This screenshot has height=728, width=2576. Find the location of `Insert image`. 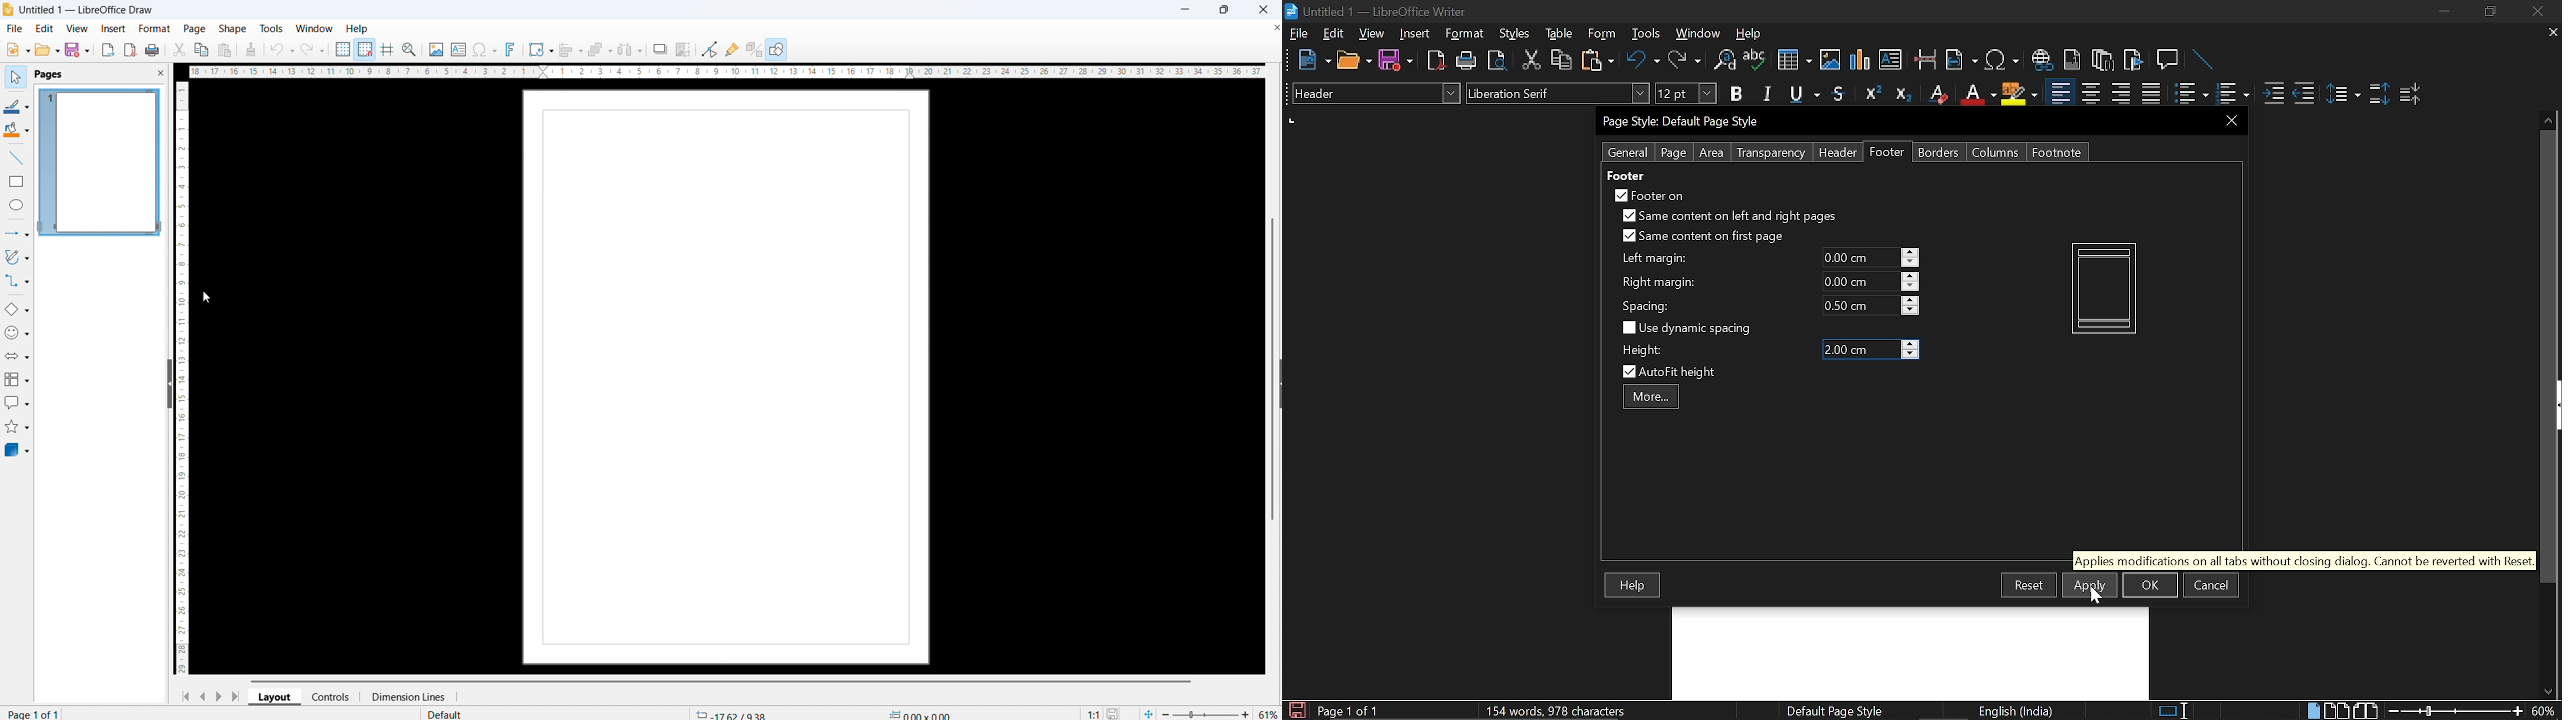

Insert image is located at coordinates (1832, 59).